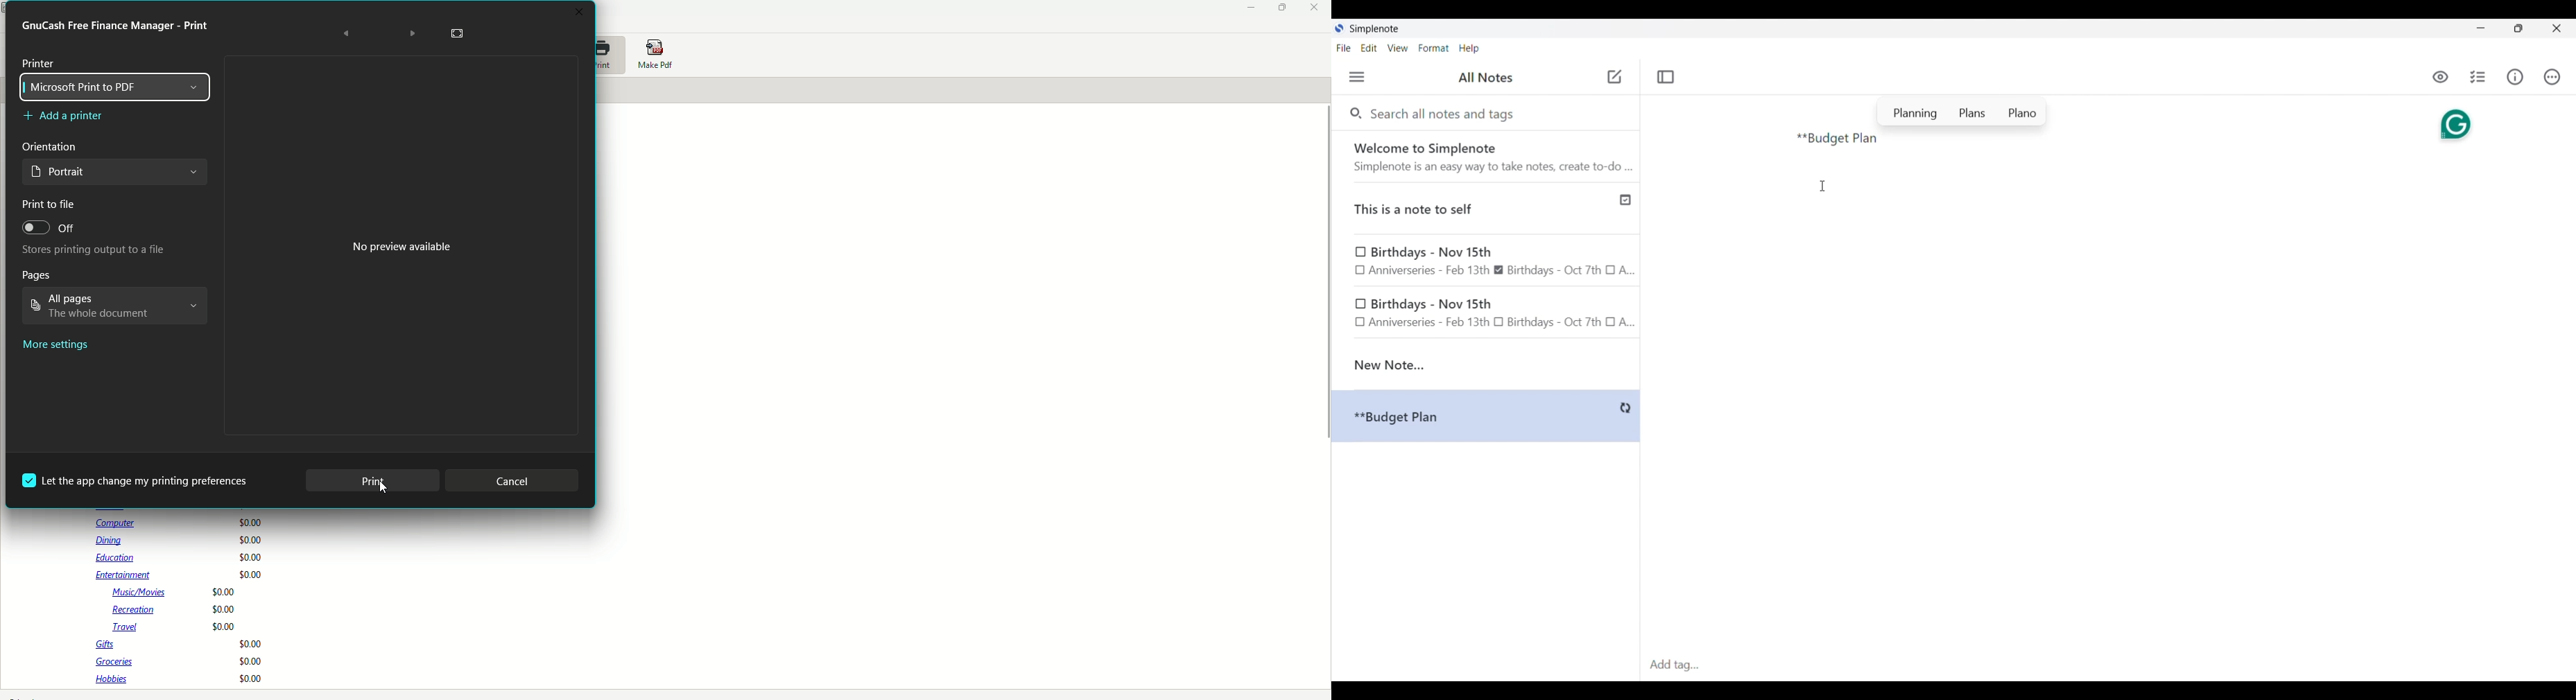 This screenshot has height=700, width=2576. I want to click on File menu, so click(1344, 47).